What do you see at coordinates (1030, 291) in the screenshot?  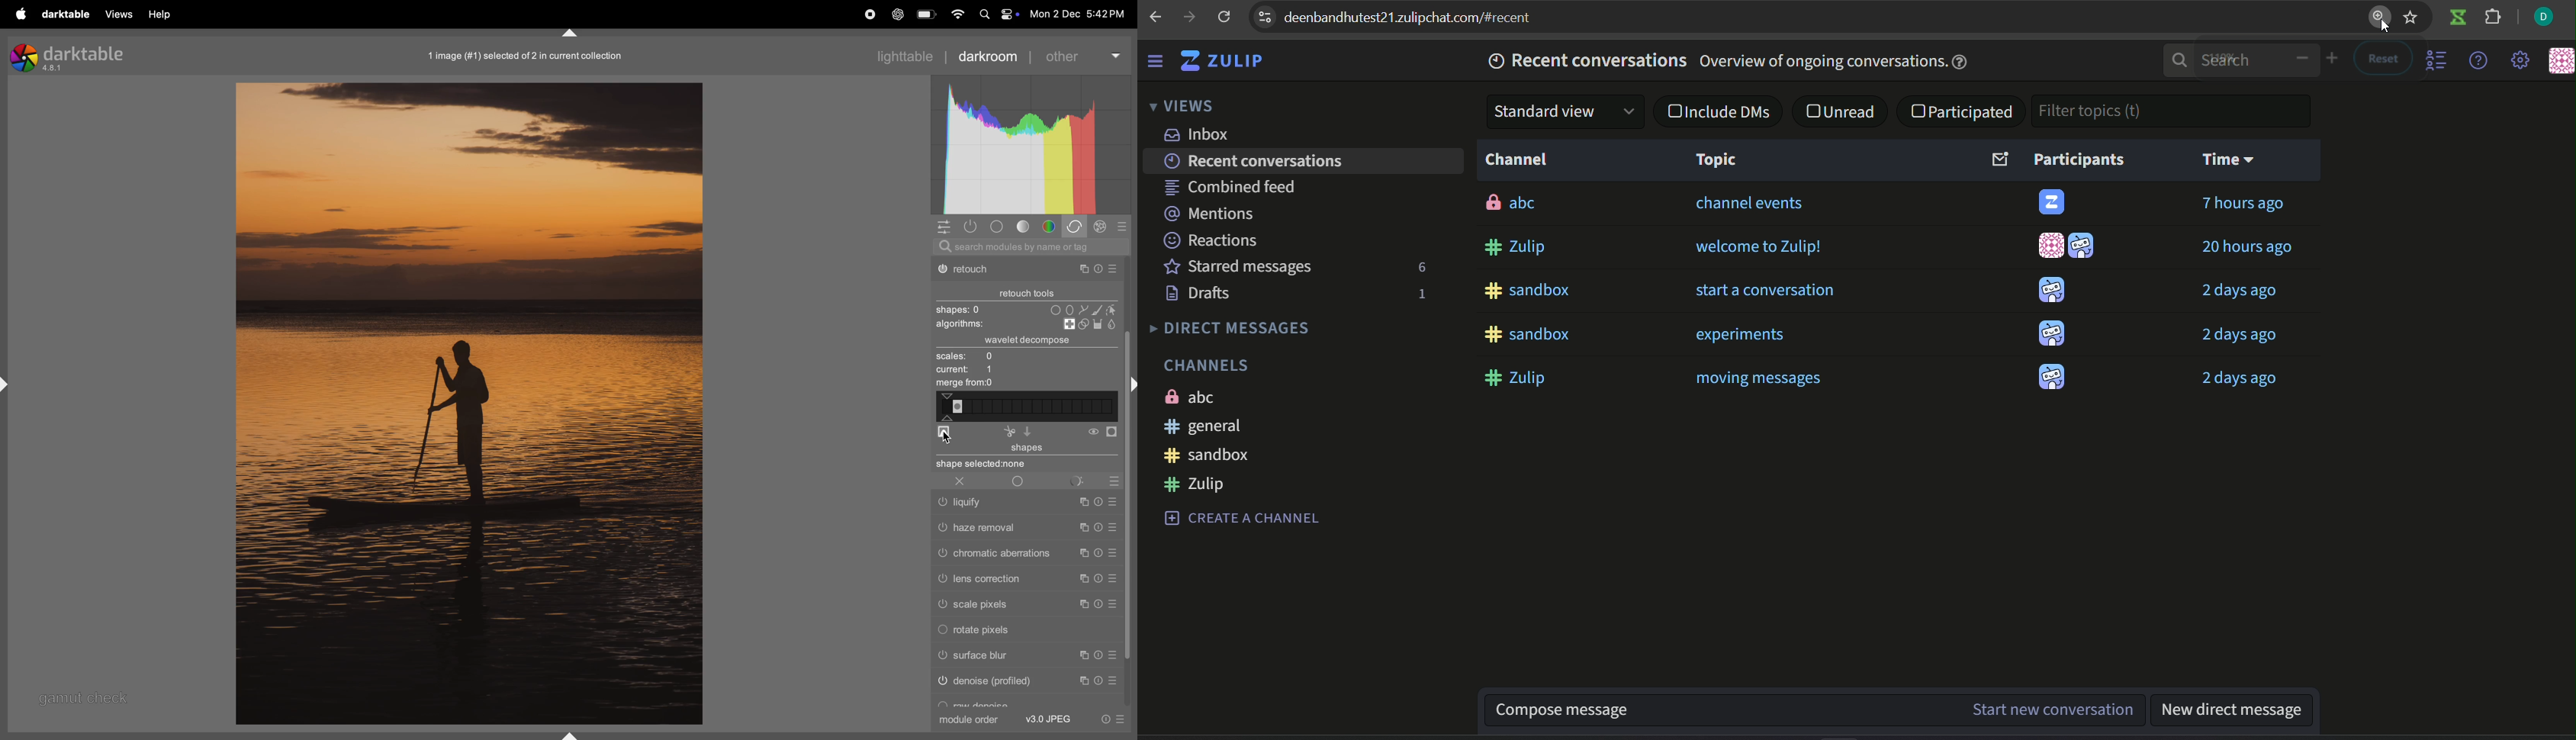 I see `retouch tools` at bounding box center [1030, 291].